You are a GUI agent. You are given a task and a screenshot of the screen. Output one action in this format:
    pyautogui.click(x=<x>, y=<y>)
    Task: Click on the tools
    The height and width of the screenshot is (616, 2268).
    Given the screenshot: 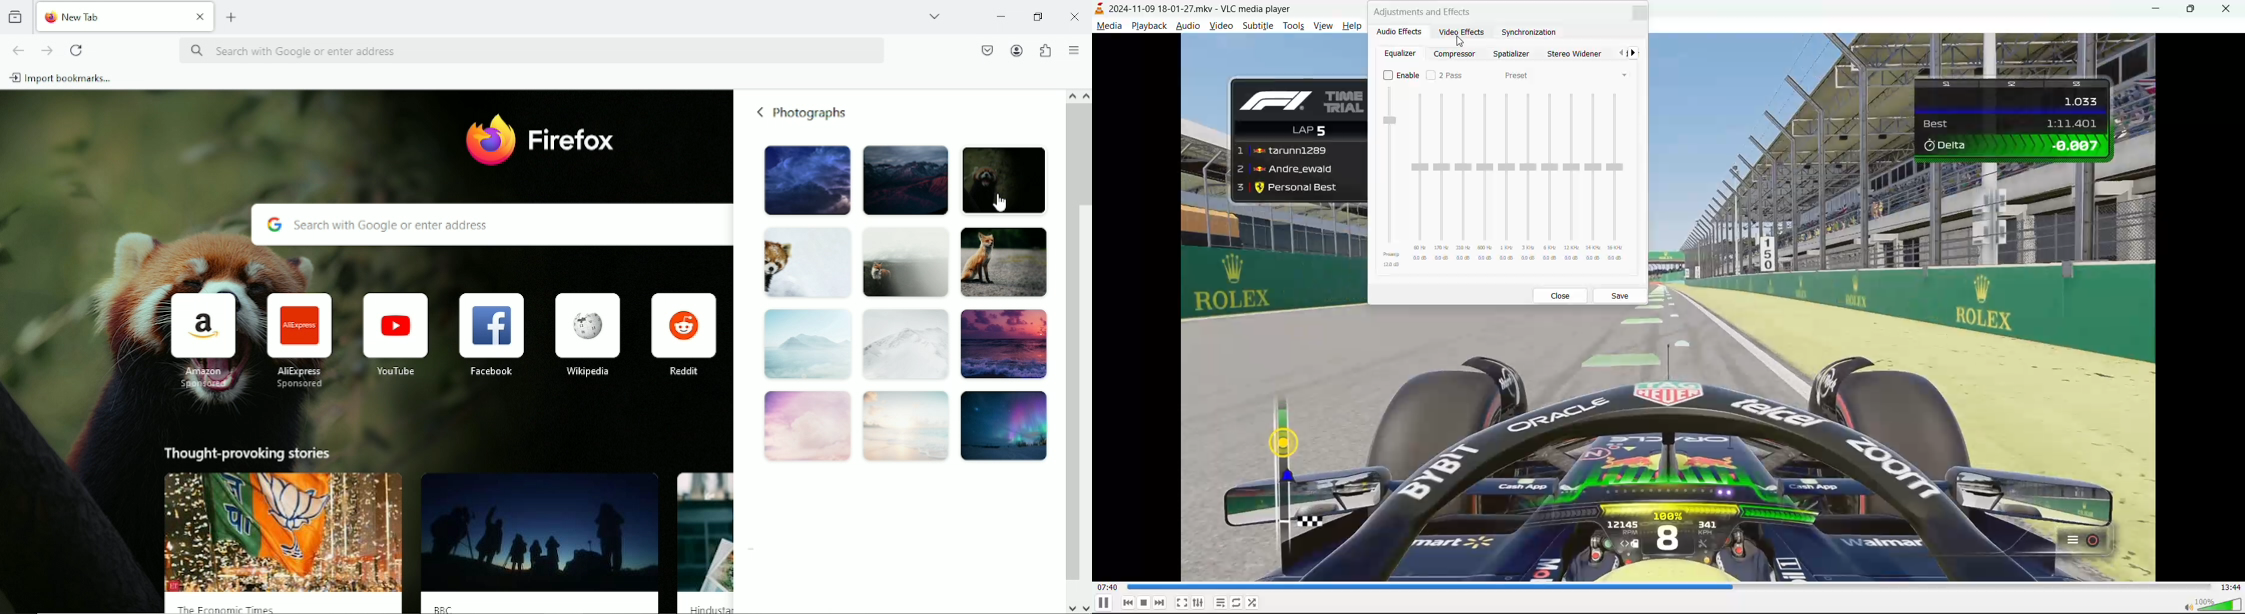 What is the action you would take?
    pyautogui.click(x=1293, y=25)
    